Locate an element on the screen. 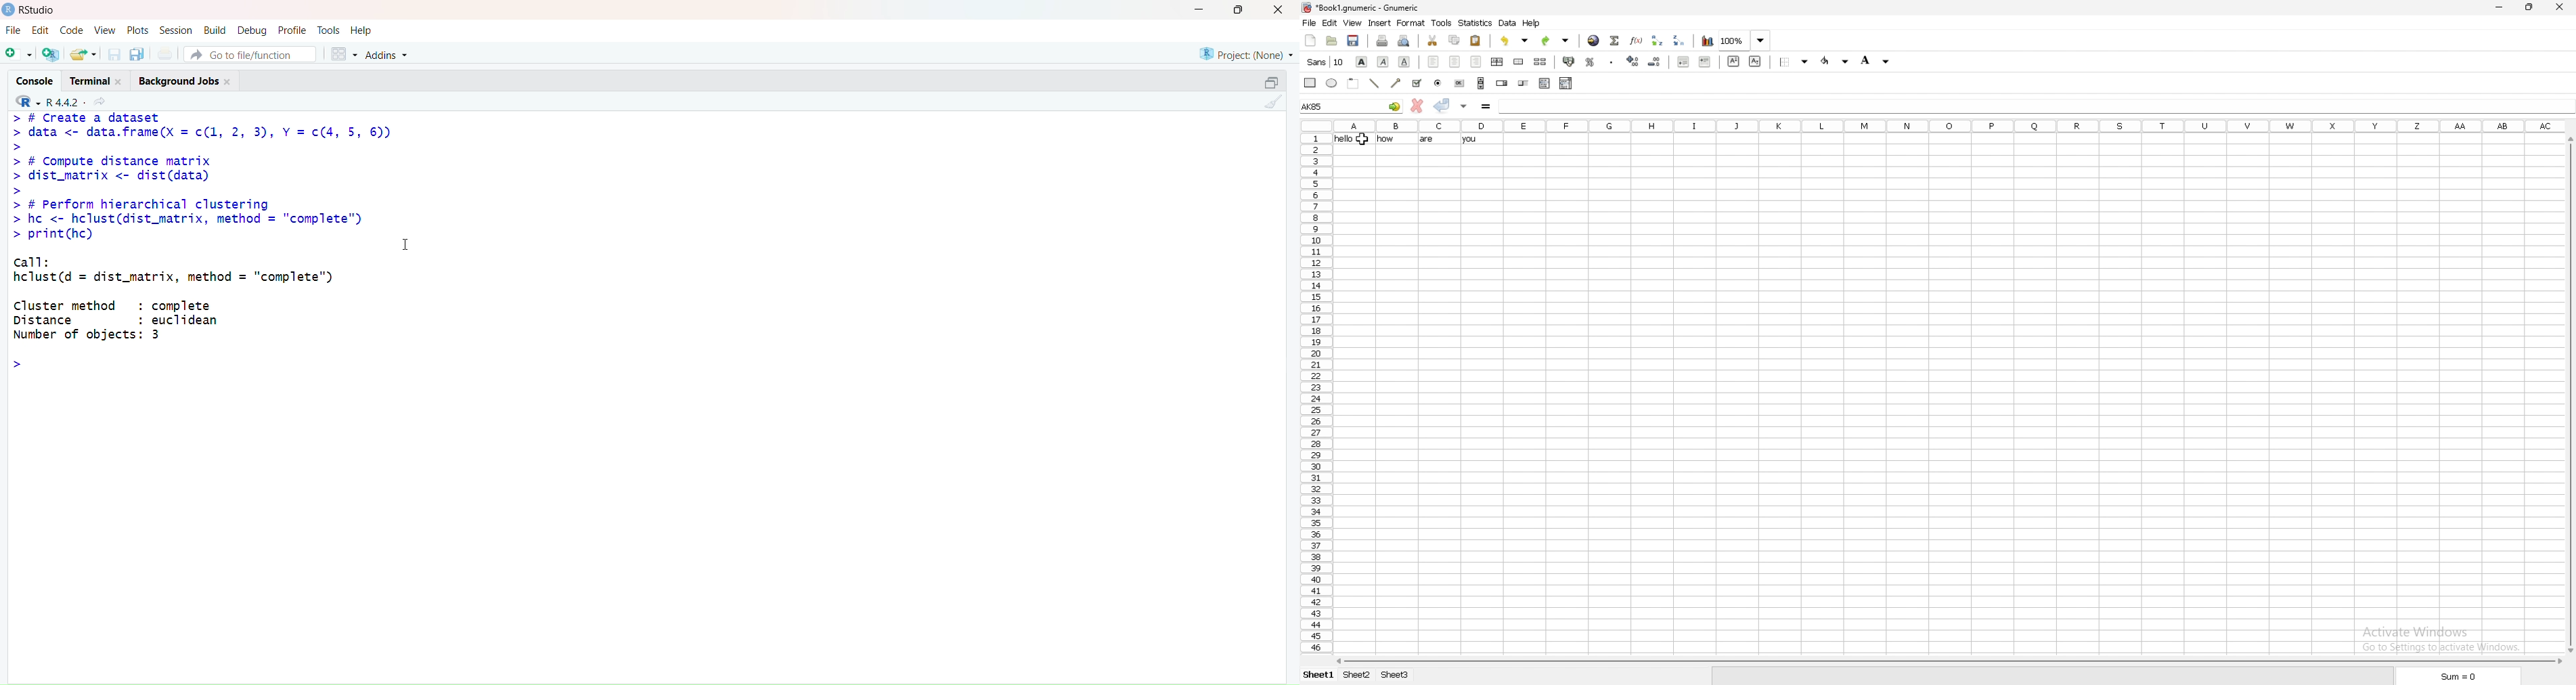  spin button is located at coordinates (1502, 83).